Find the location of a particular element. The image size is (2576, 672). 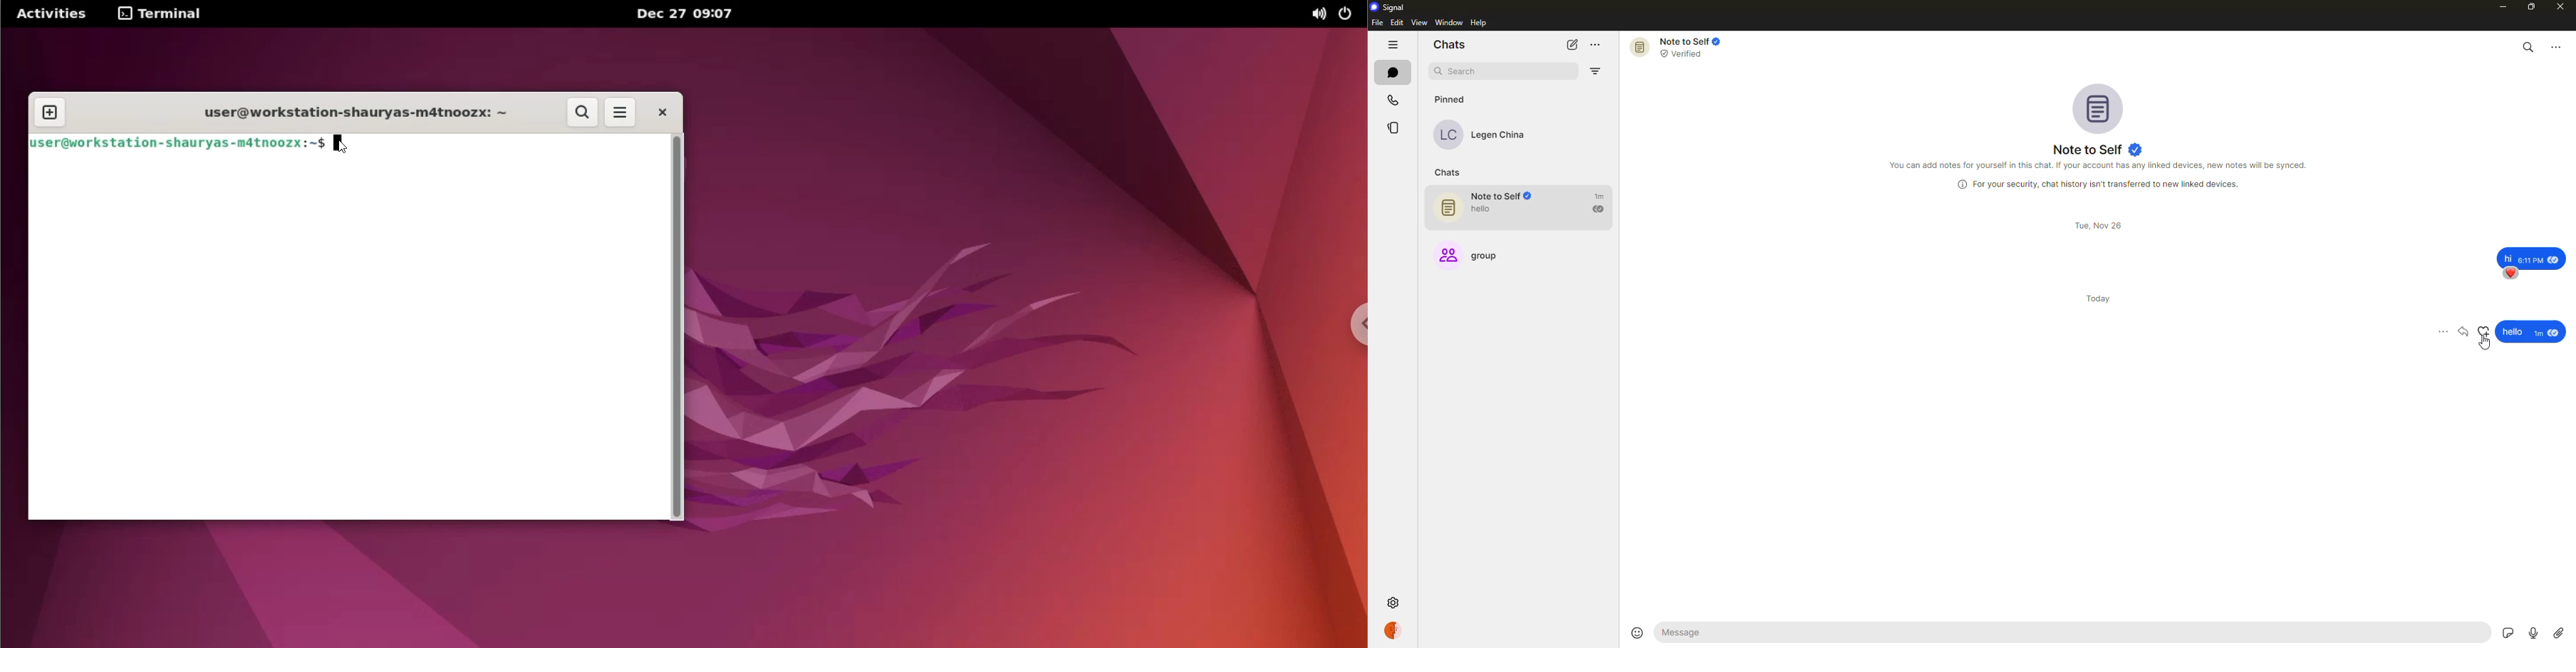

close is located at coordinates (2562, 8).